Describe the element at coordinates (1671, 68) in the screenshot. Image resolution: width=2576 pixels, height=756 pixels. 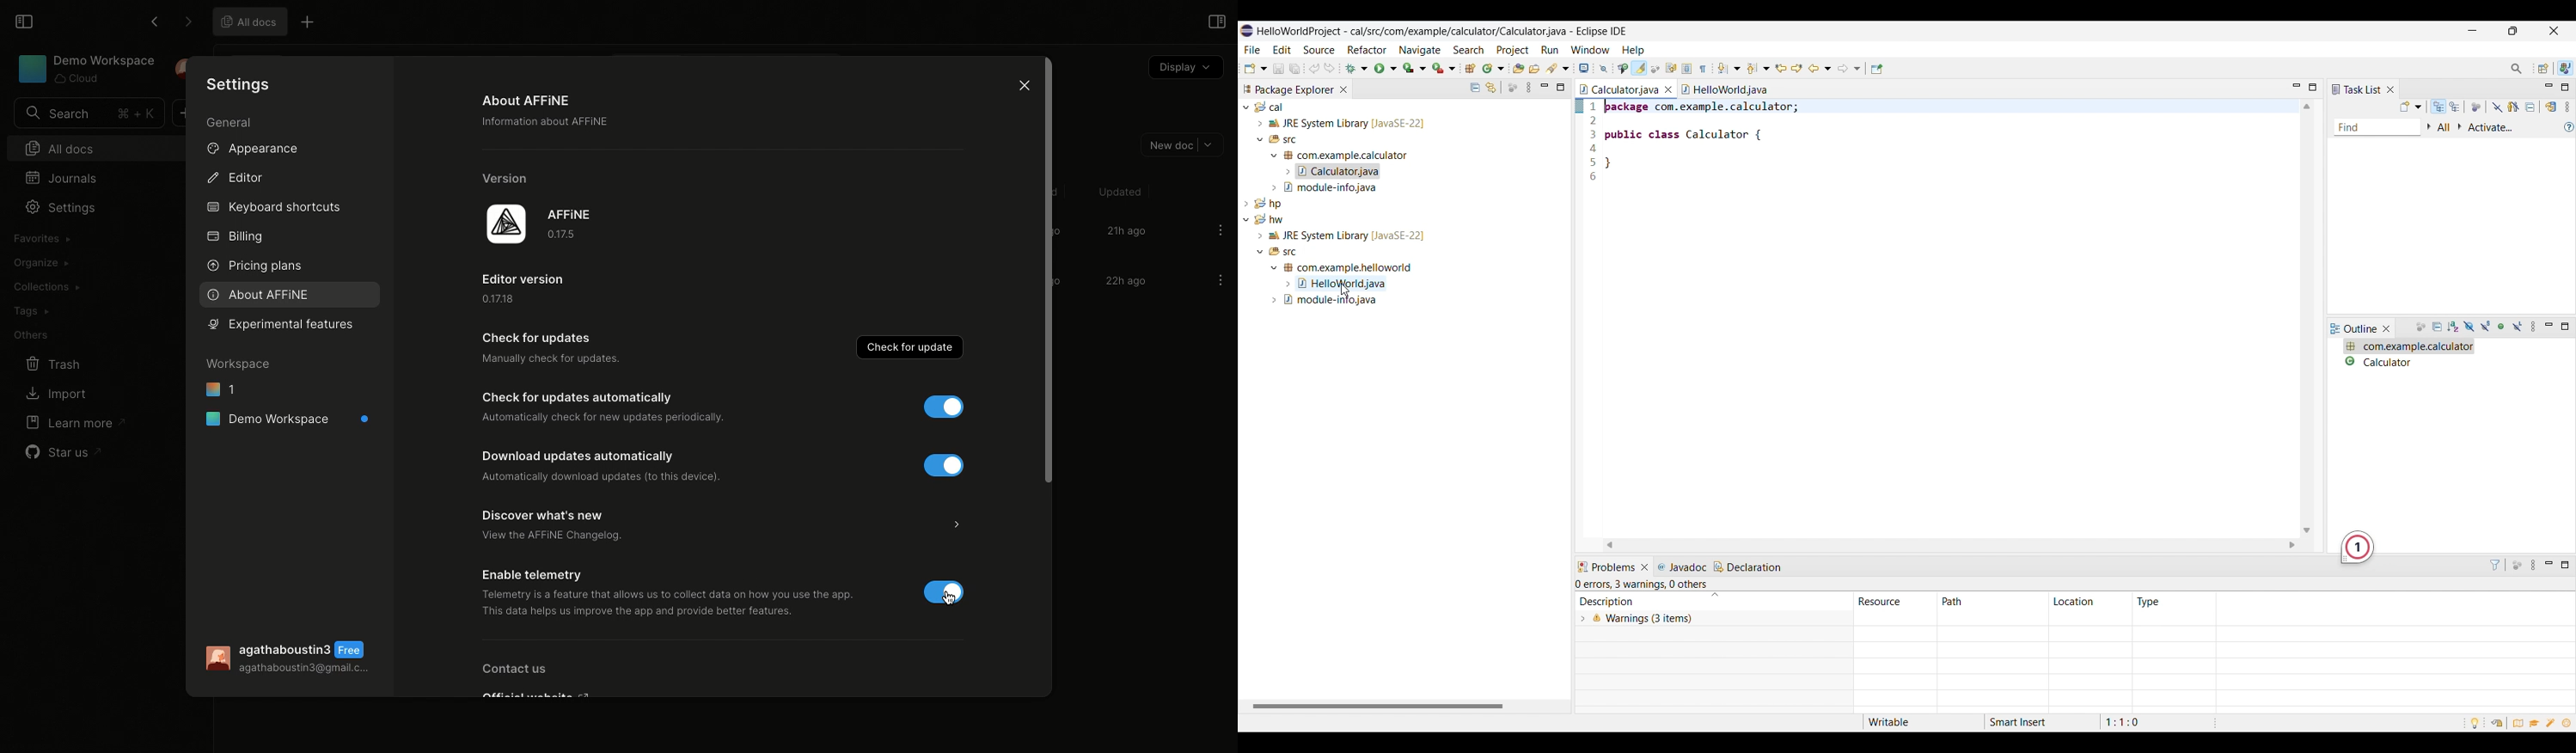
I see `Toggle word wrap` at that location.